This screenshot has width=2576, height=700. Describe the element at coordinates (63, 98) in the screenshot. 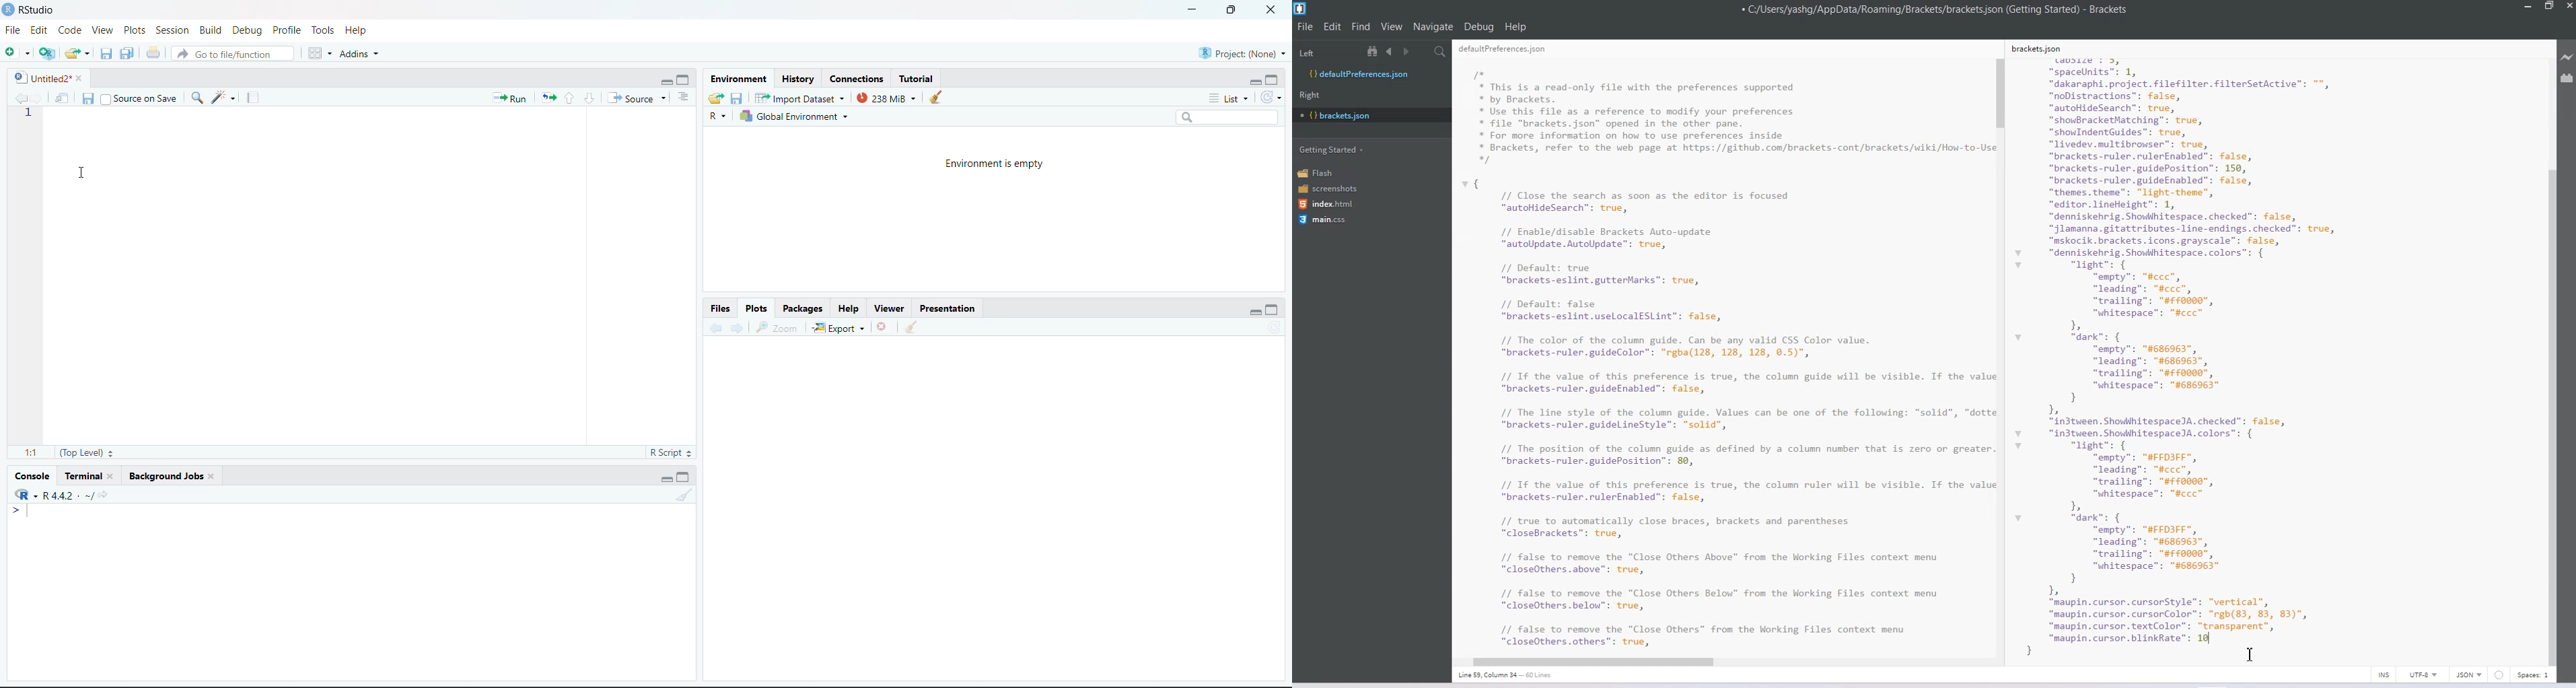

I see `open in new window` at that location.